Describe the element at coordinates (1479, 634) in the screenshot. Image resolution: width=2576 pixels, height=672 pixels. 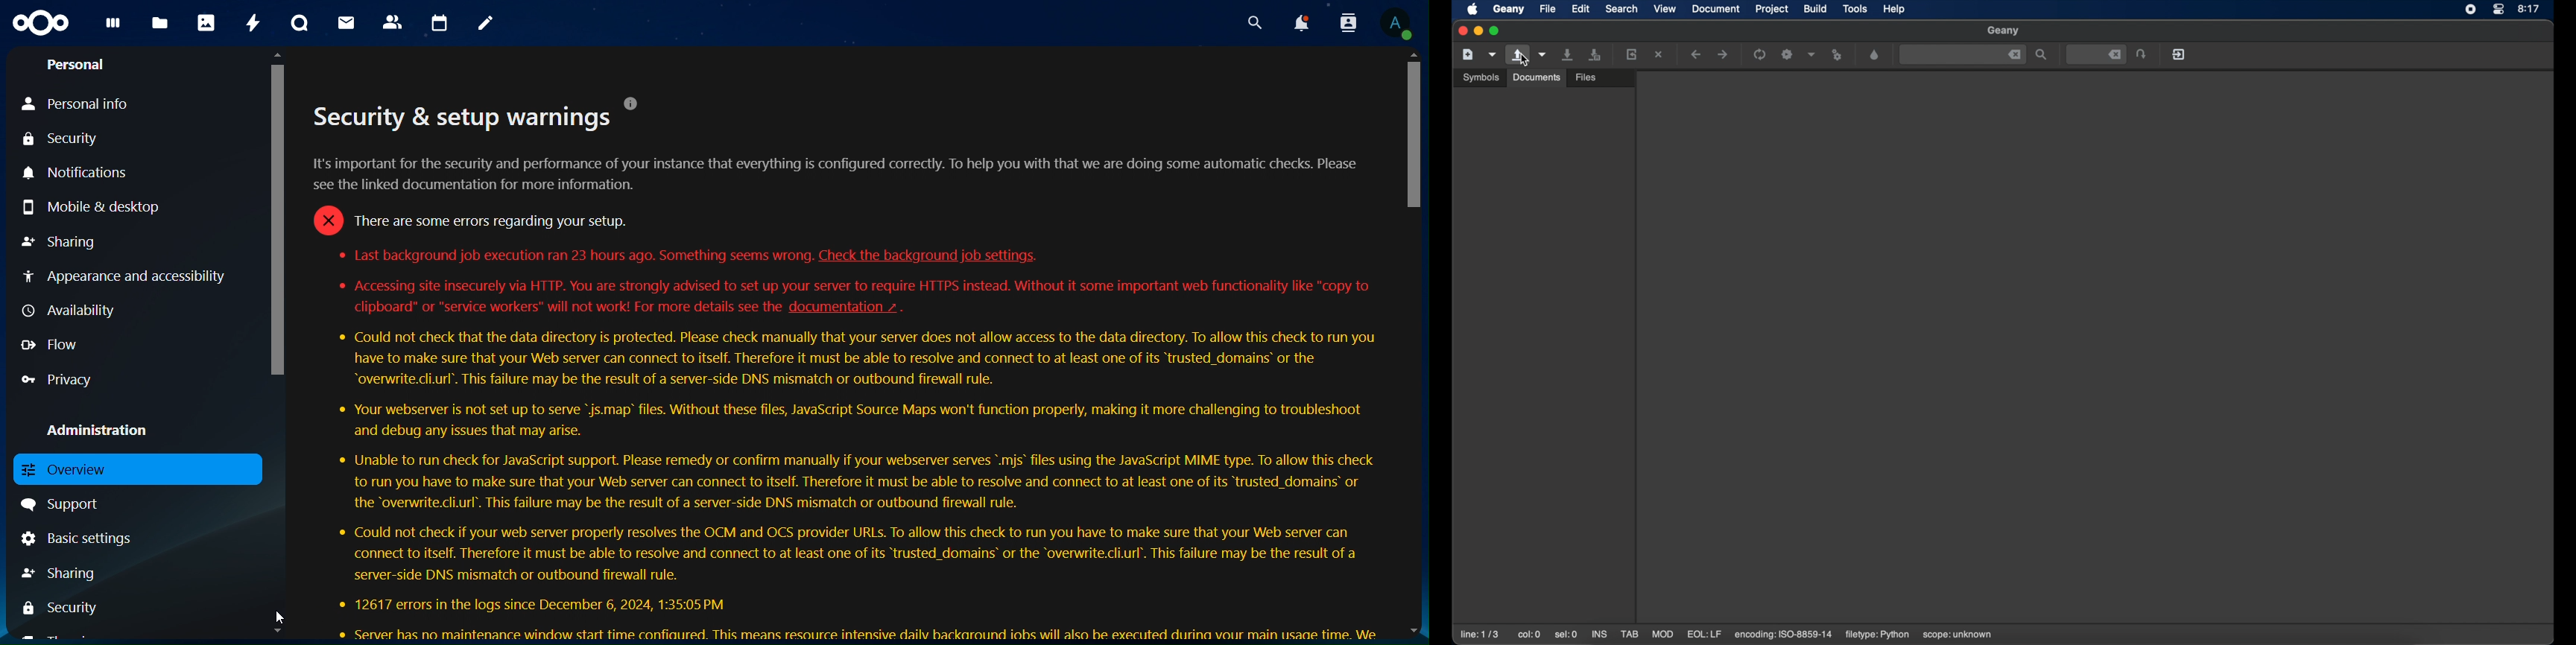
I see `line: 1/3` at that location.